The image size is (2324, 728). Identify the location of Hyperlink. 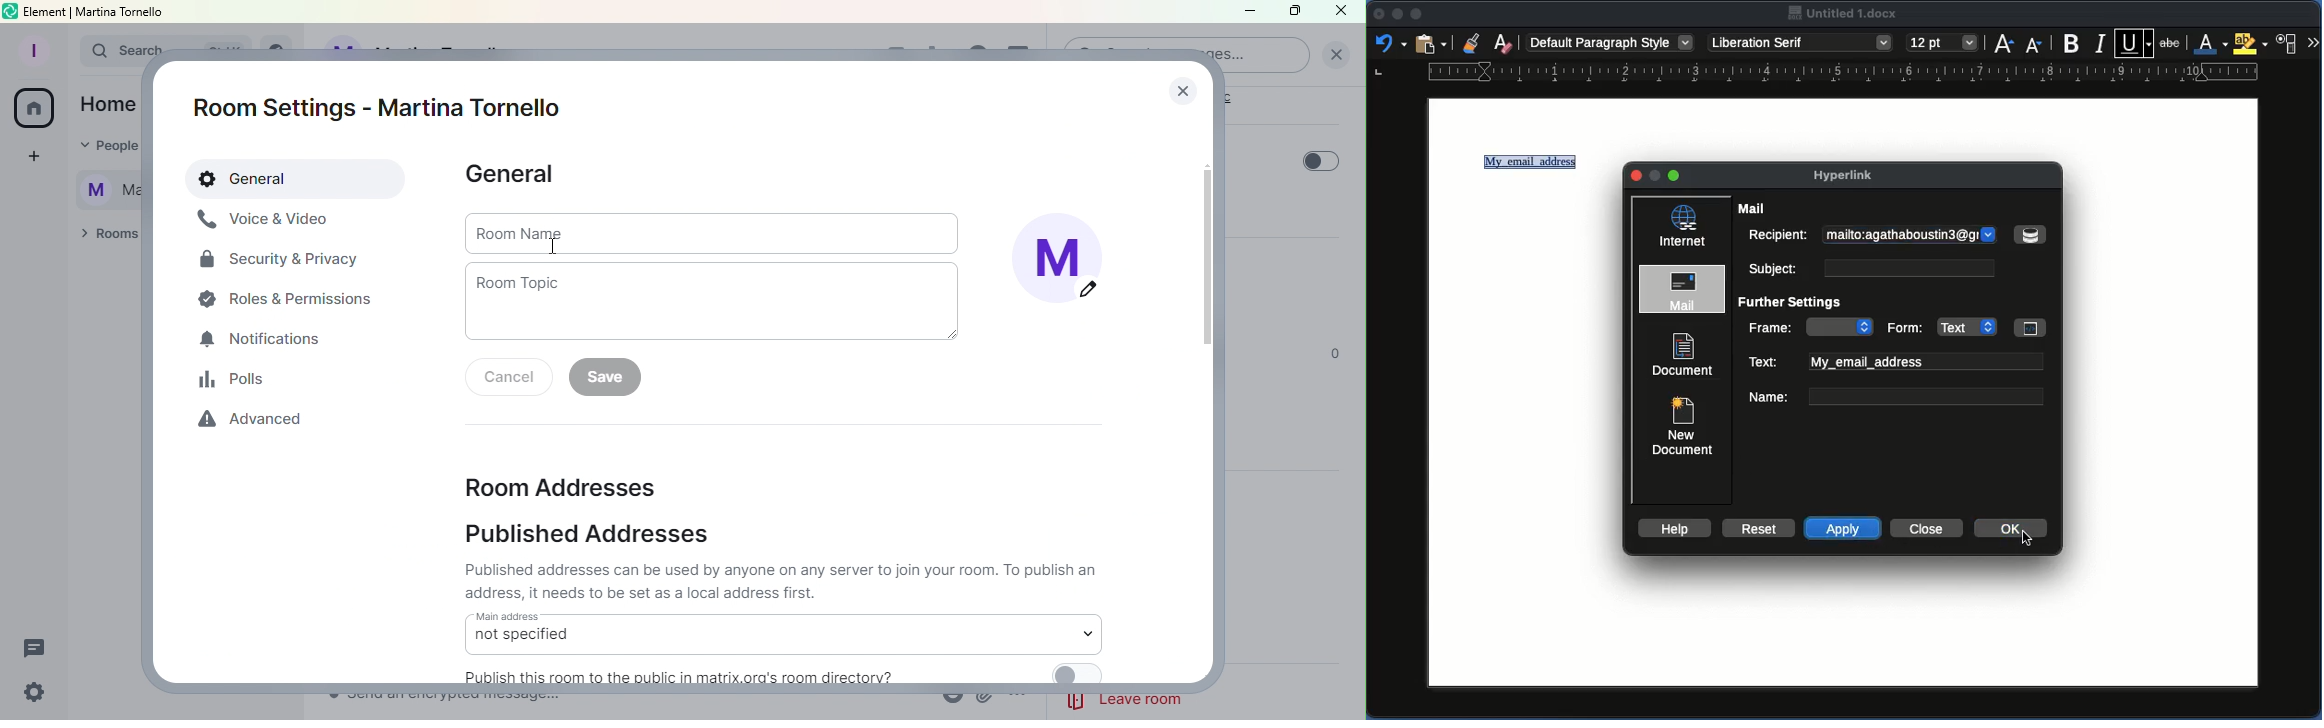
(1852, 177).